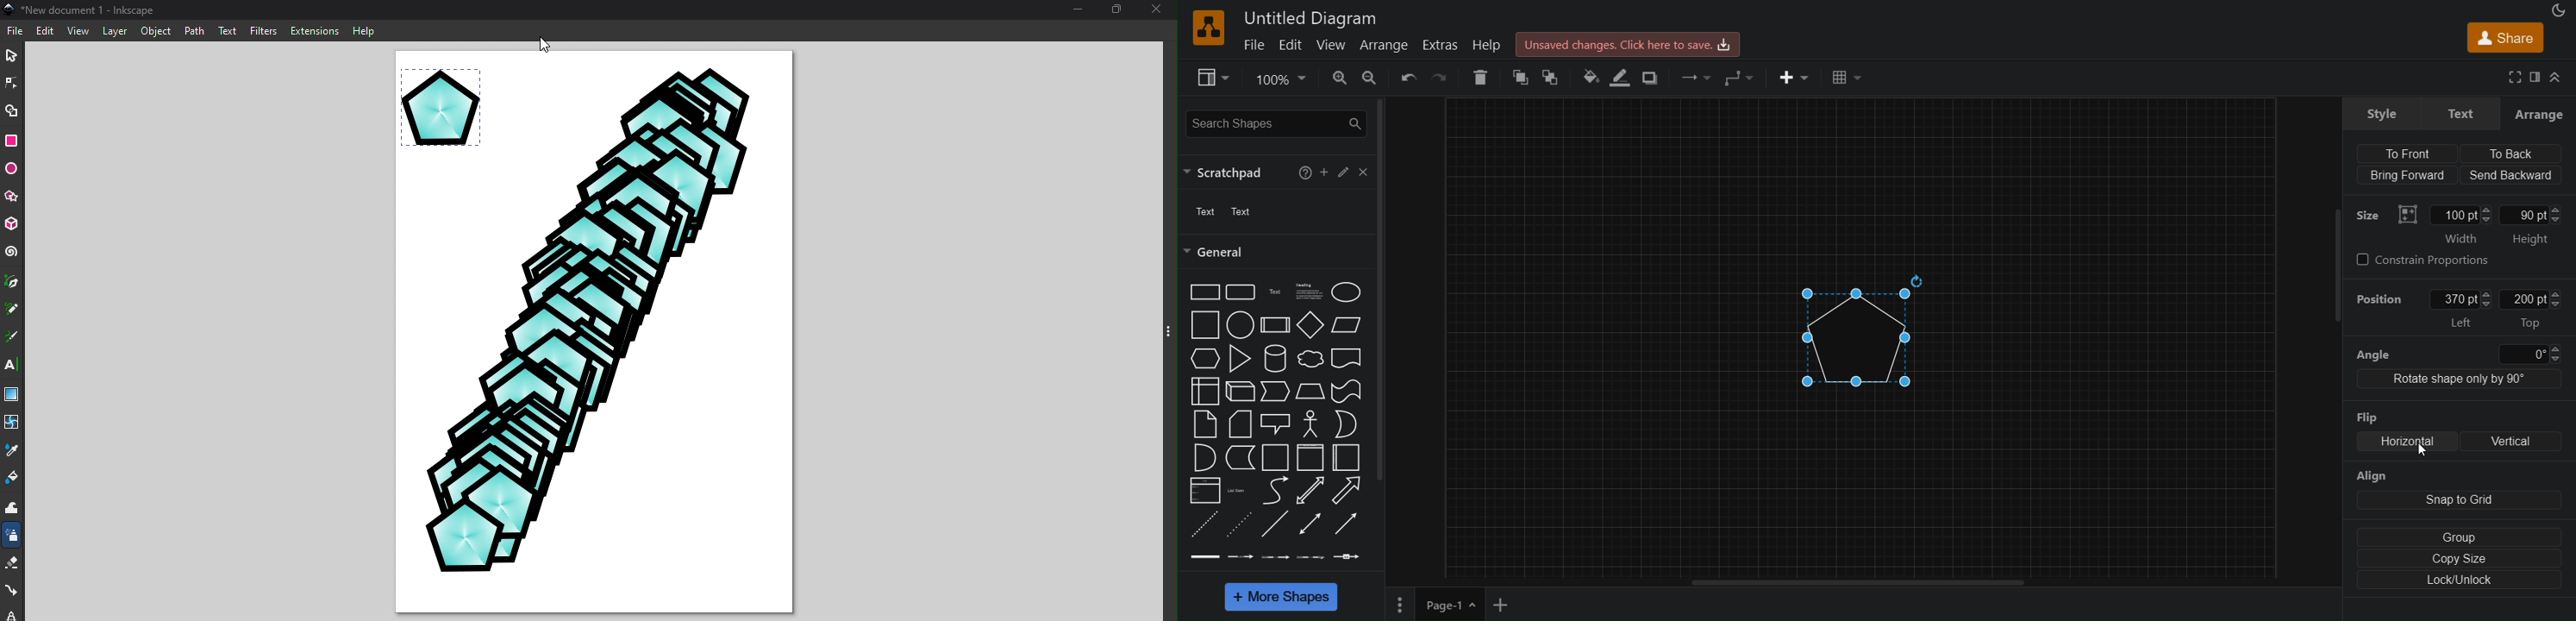  Describe the element at coordinates (1213, 78) in the screenshot. I see `view` at that location.